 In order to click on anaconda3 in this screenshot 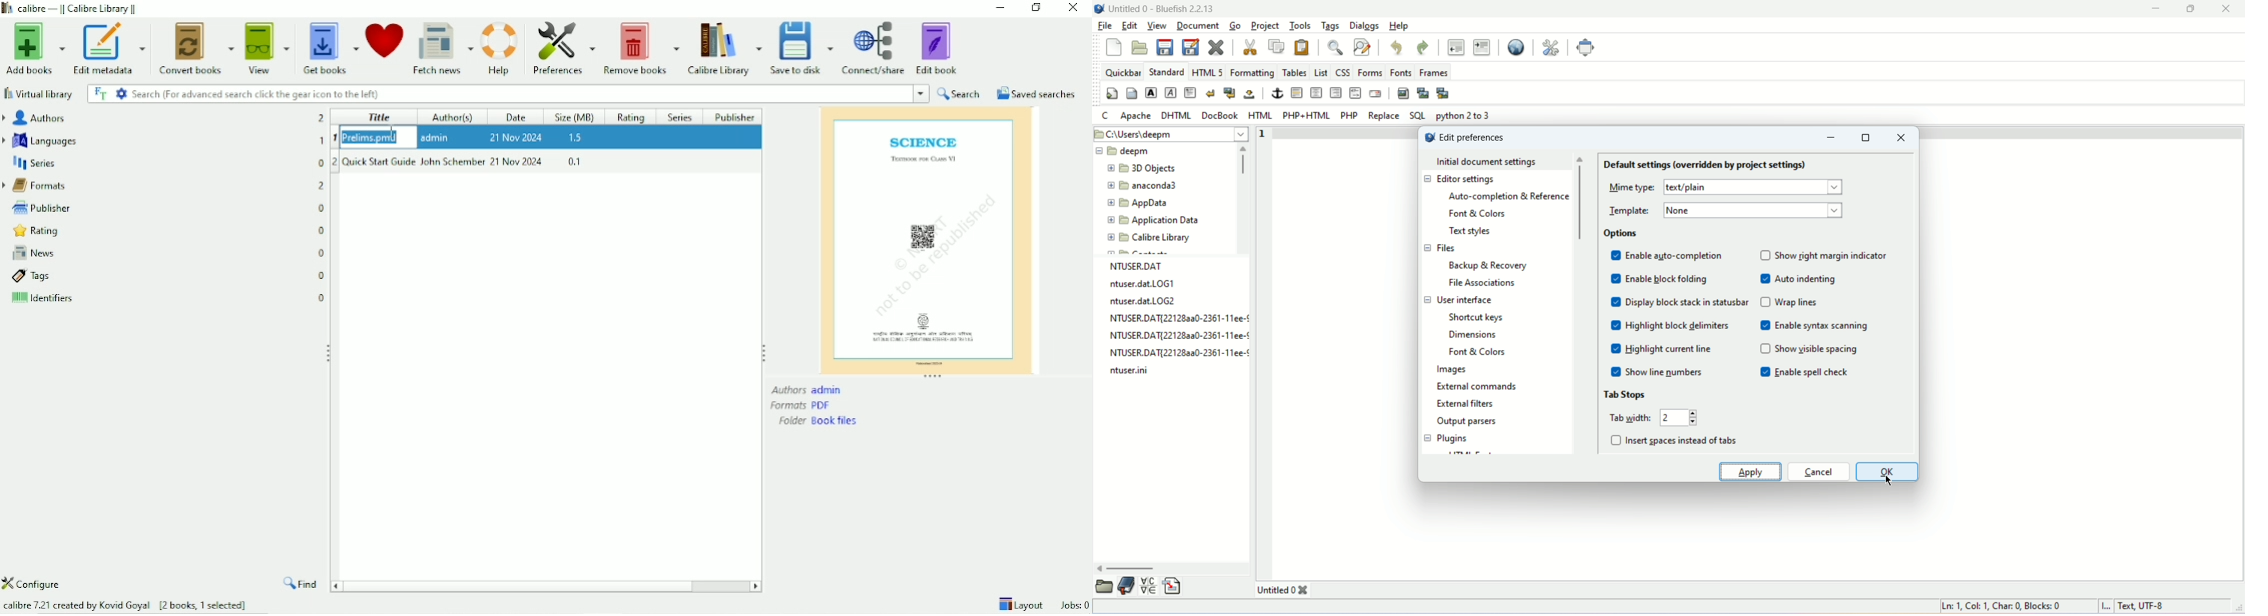, I will do `click(1160, 186)`.